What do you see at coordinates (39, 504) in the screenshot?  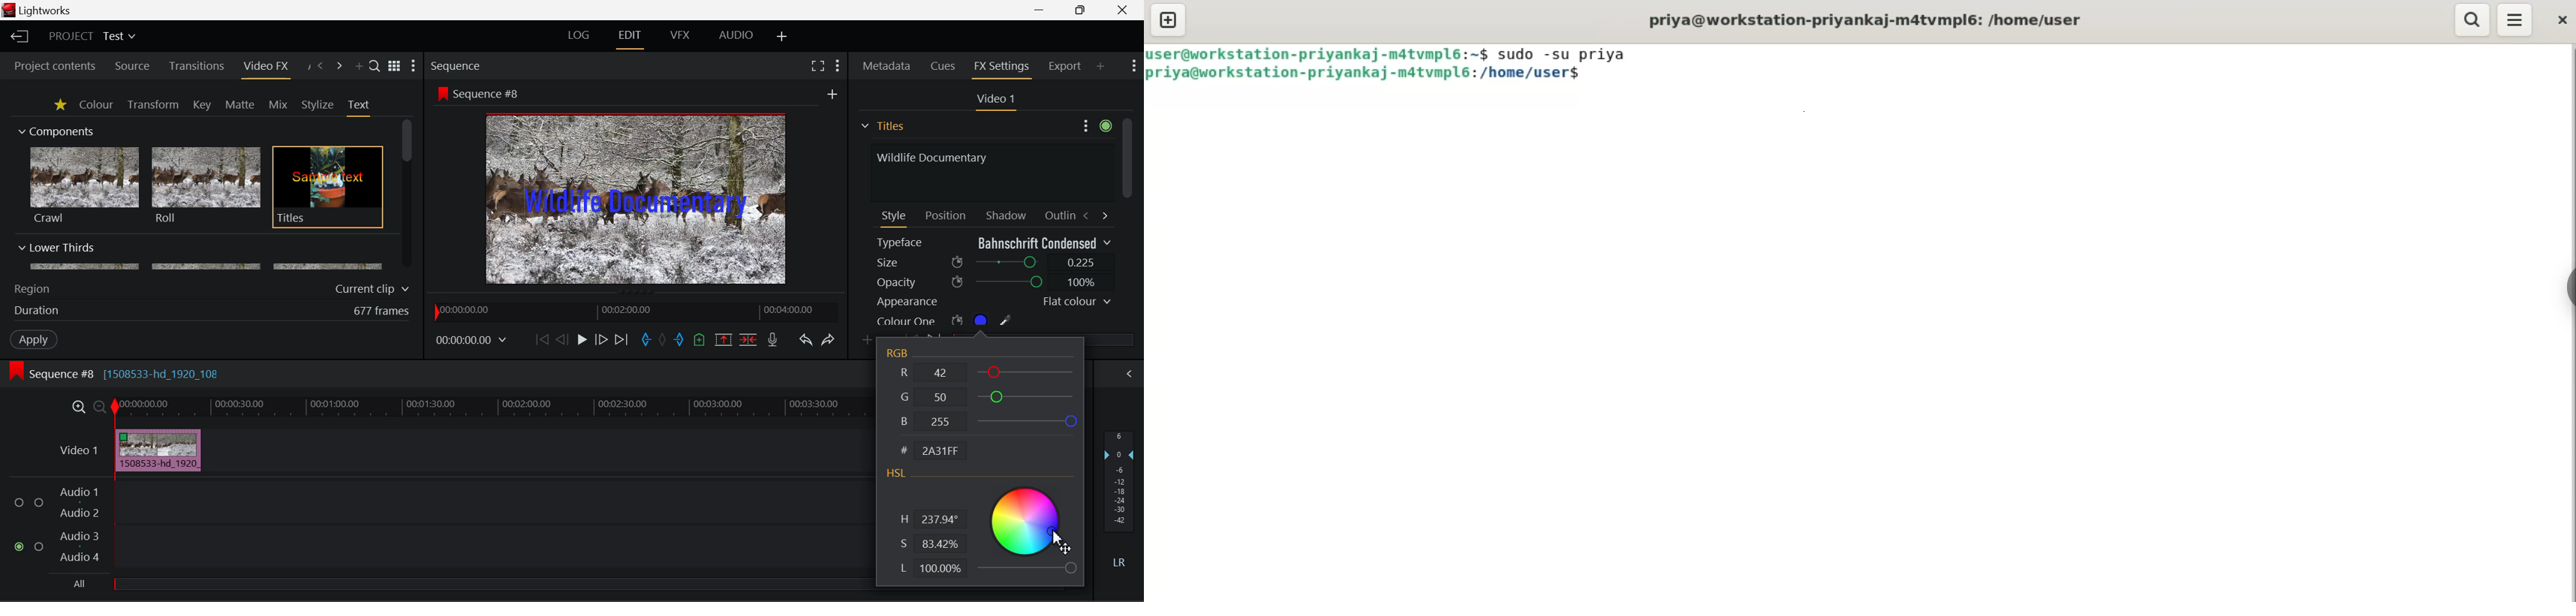 I see `checkbox` at bounding box center [39, 504].